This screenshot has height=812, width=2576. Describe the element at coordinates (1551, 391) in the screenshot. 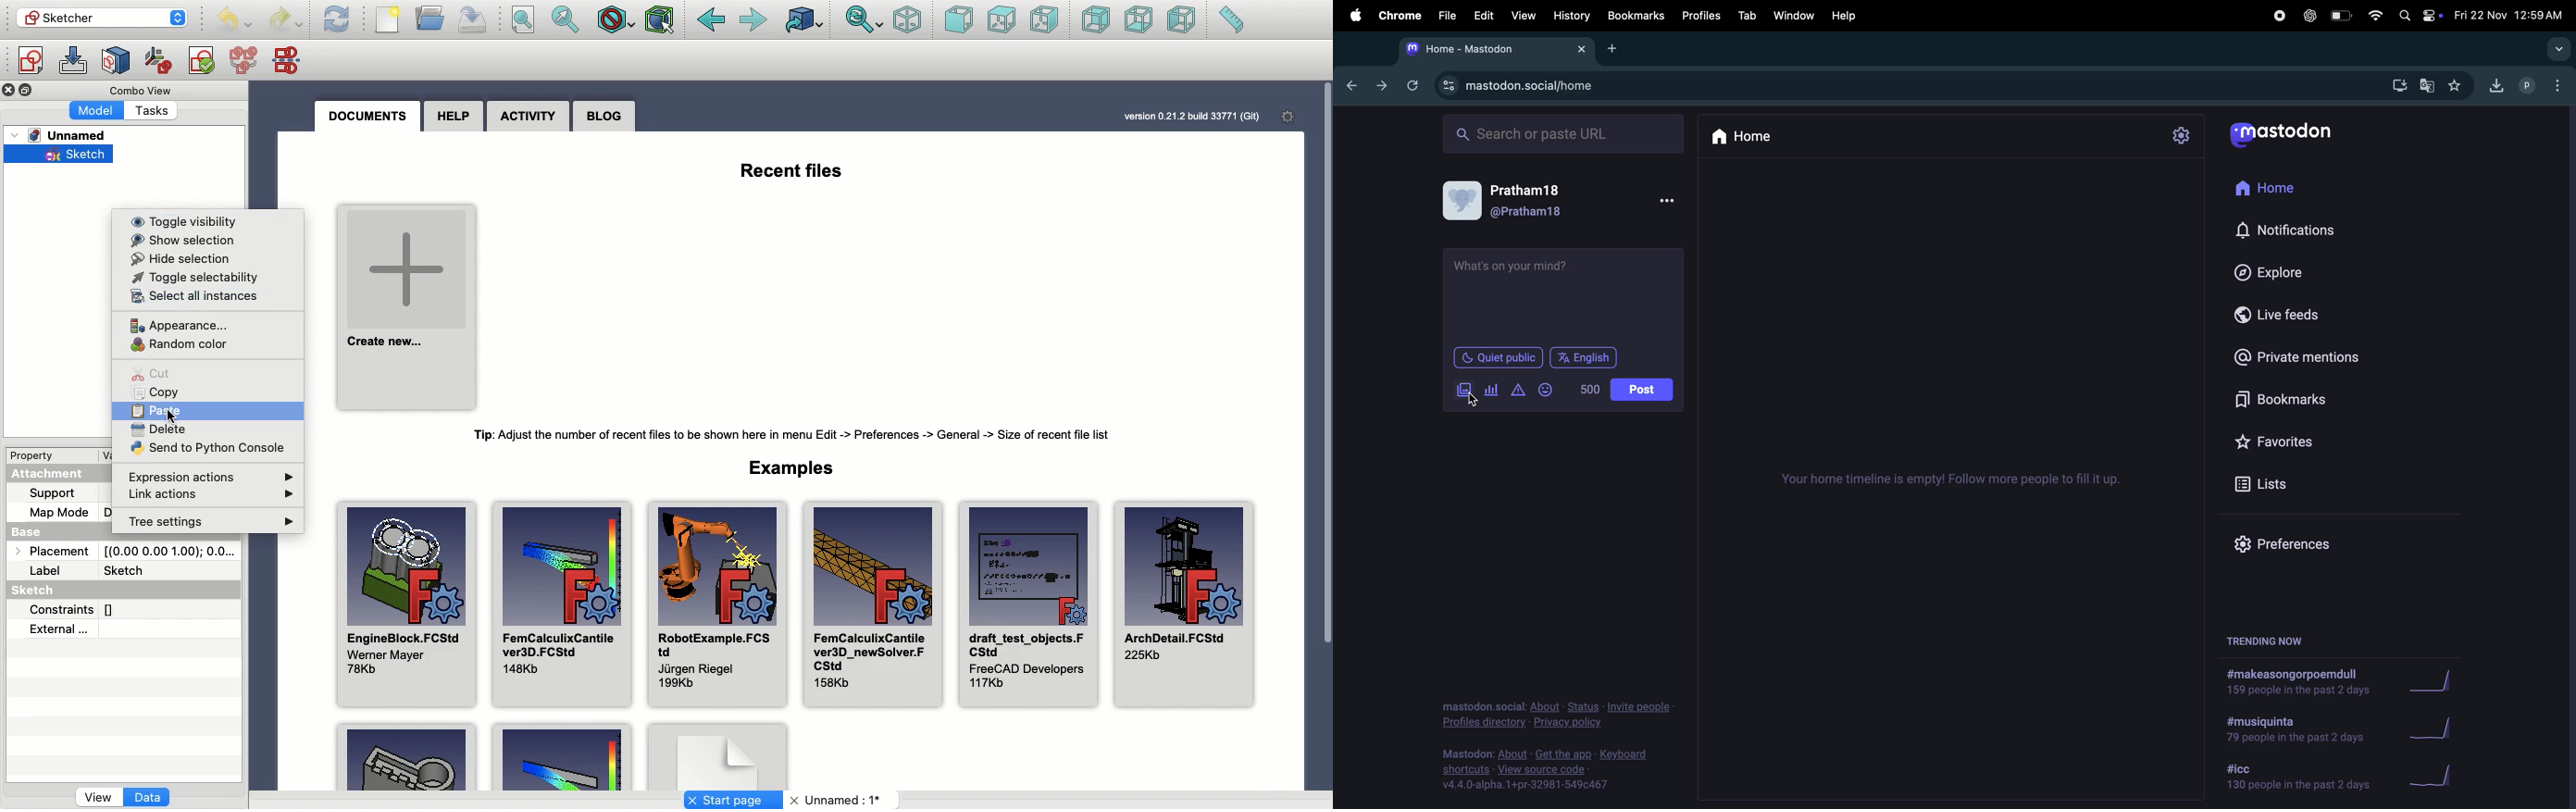

I see `emojis` at that location.